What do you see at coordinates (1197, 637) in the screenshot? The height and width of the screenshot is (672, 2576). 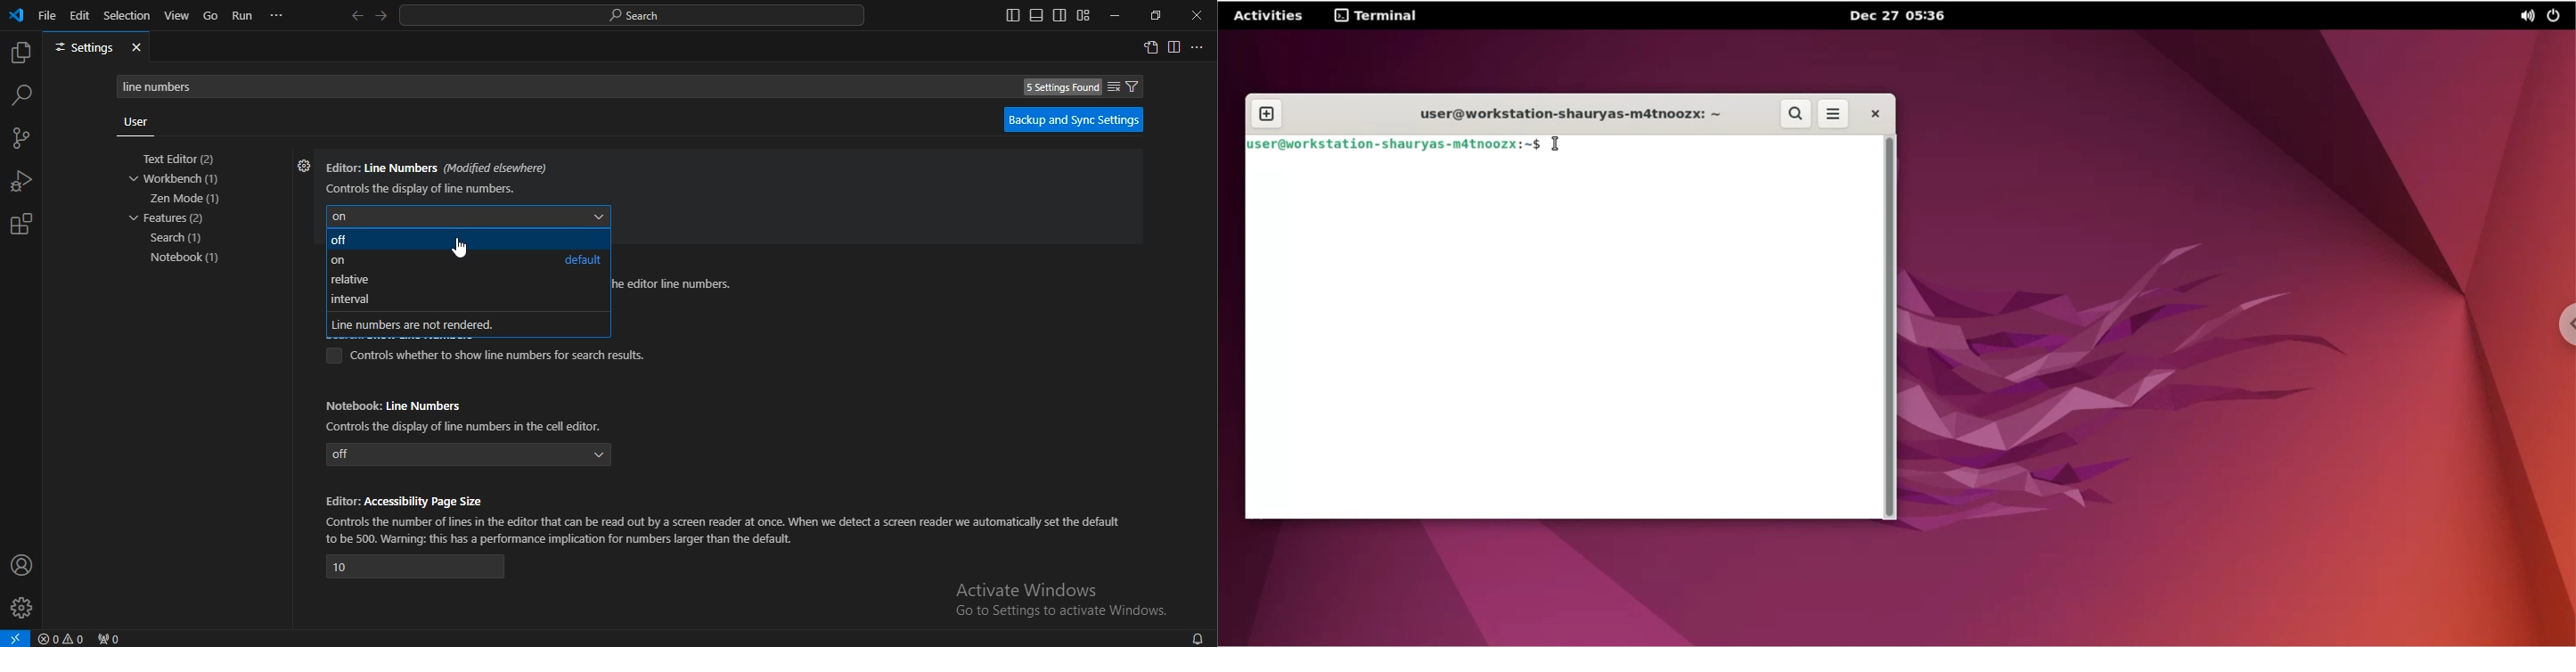 I see `notifications` at bounding box center [1197, 637].